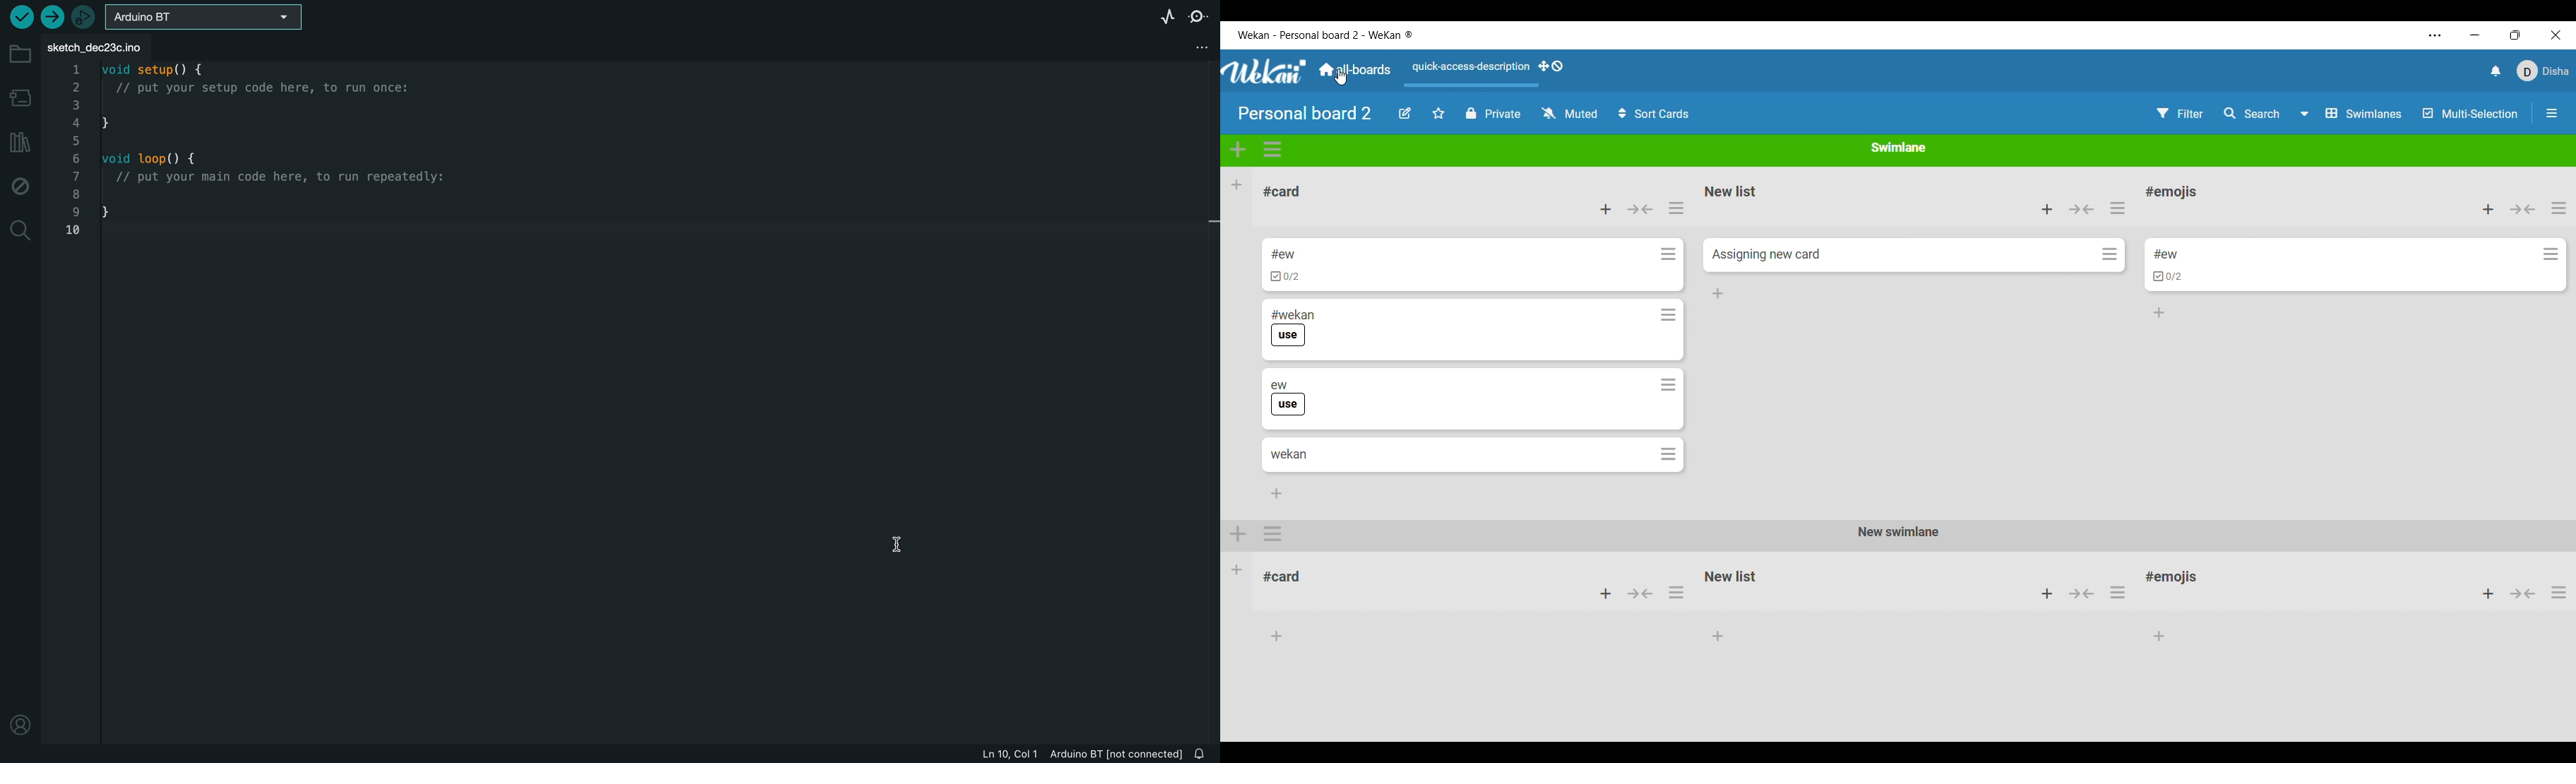 The width and height of the screenshot is (2576, 784). What do you see at coordinates (1340, 78) in the screenshot?
I see `cursor` at bounding box center [1340, 78].